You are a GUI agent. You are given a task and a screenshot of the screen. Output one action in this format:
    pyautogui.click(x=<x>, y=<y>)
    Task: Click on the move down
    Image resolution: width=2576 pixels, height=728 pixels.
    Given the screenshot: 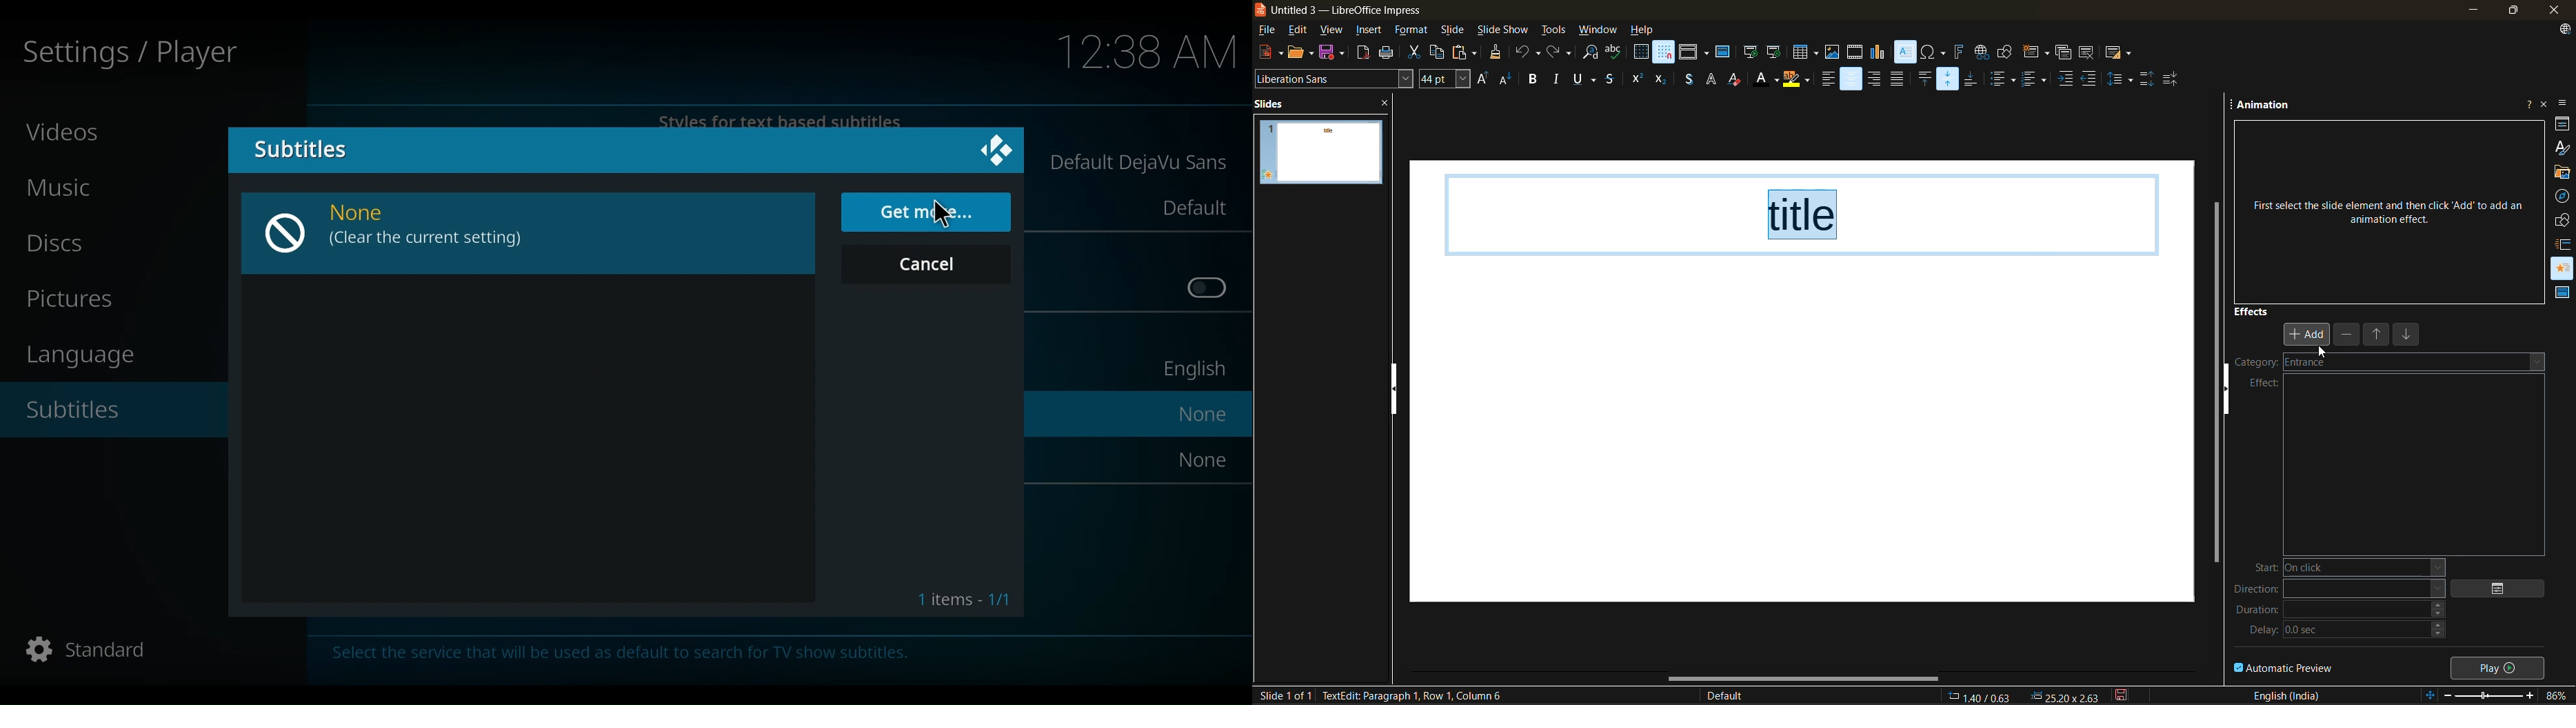 What is the action you would take?
    pyautogui.click(x=2408, y=337)
    